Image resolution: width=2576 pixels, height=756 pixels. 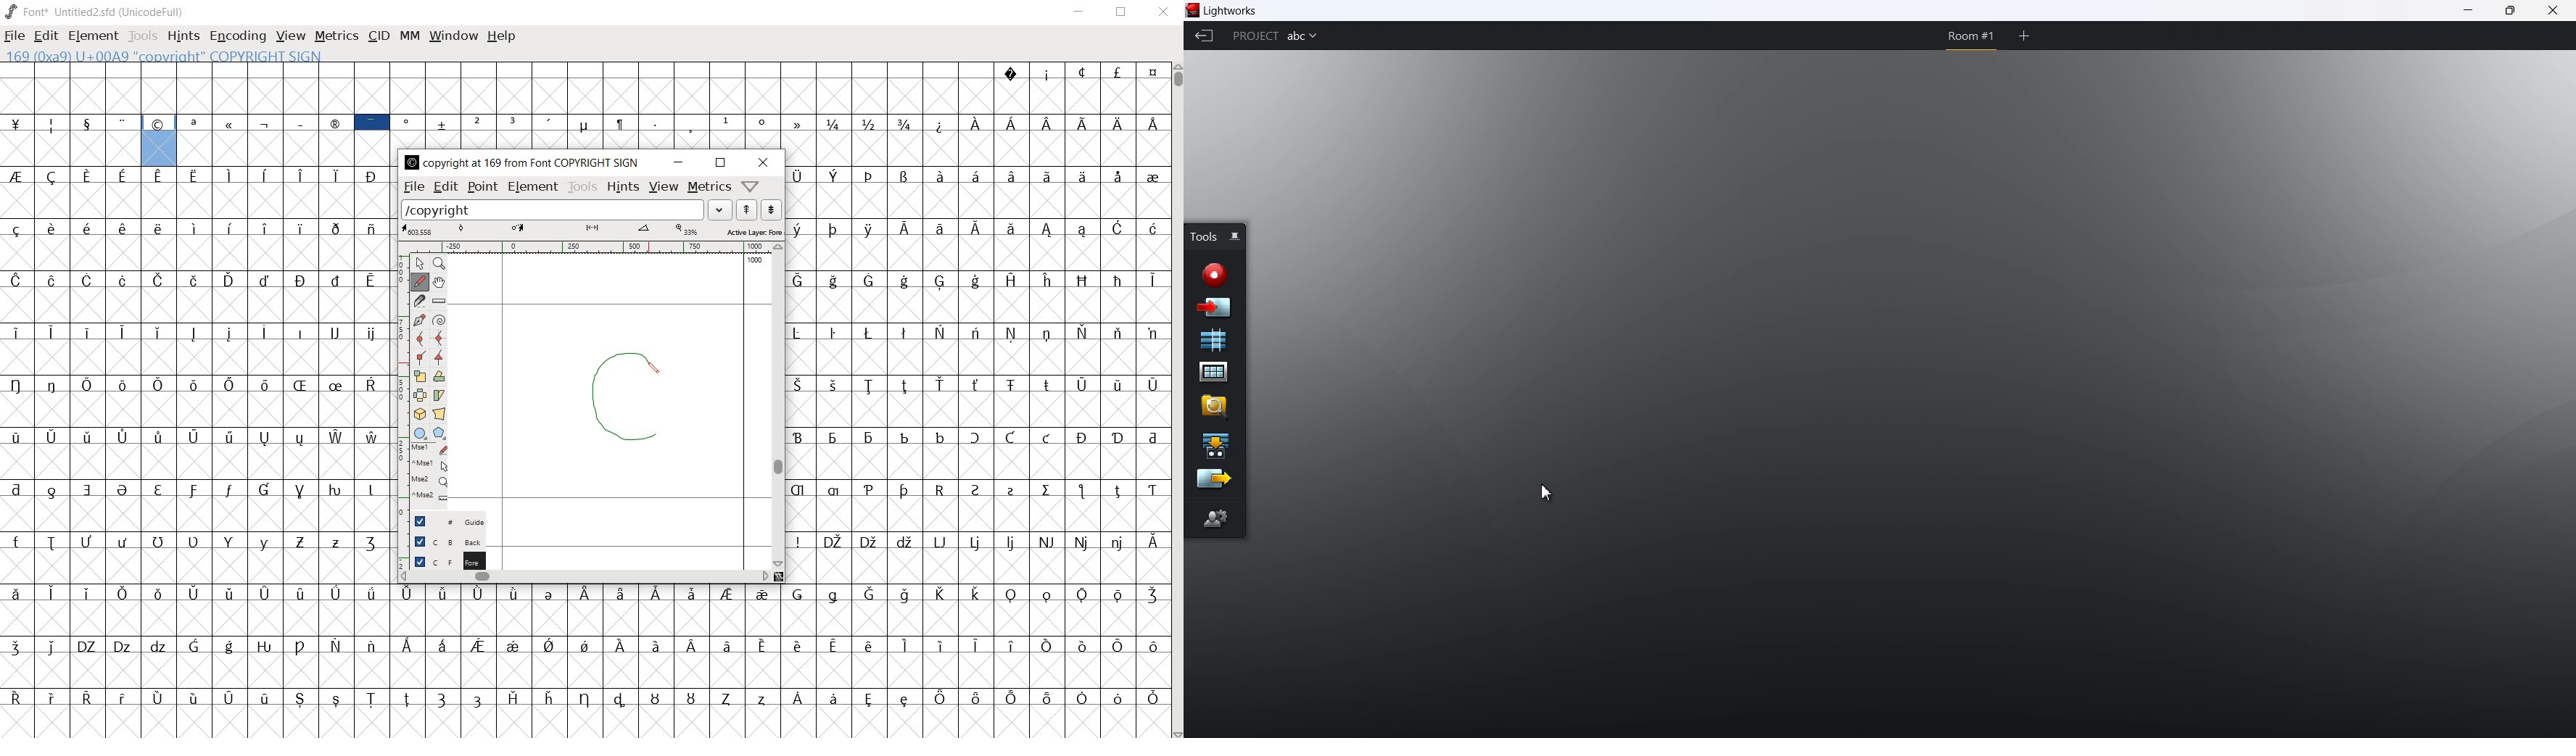 I want to click on load word list, so click(x=566, y=210).